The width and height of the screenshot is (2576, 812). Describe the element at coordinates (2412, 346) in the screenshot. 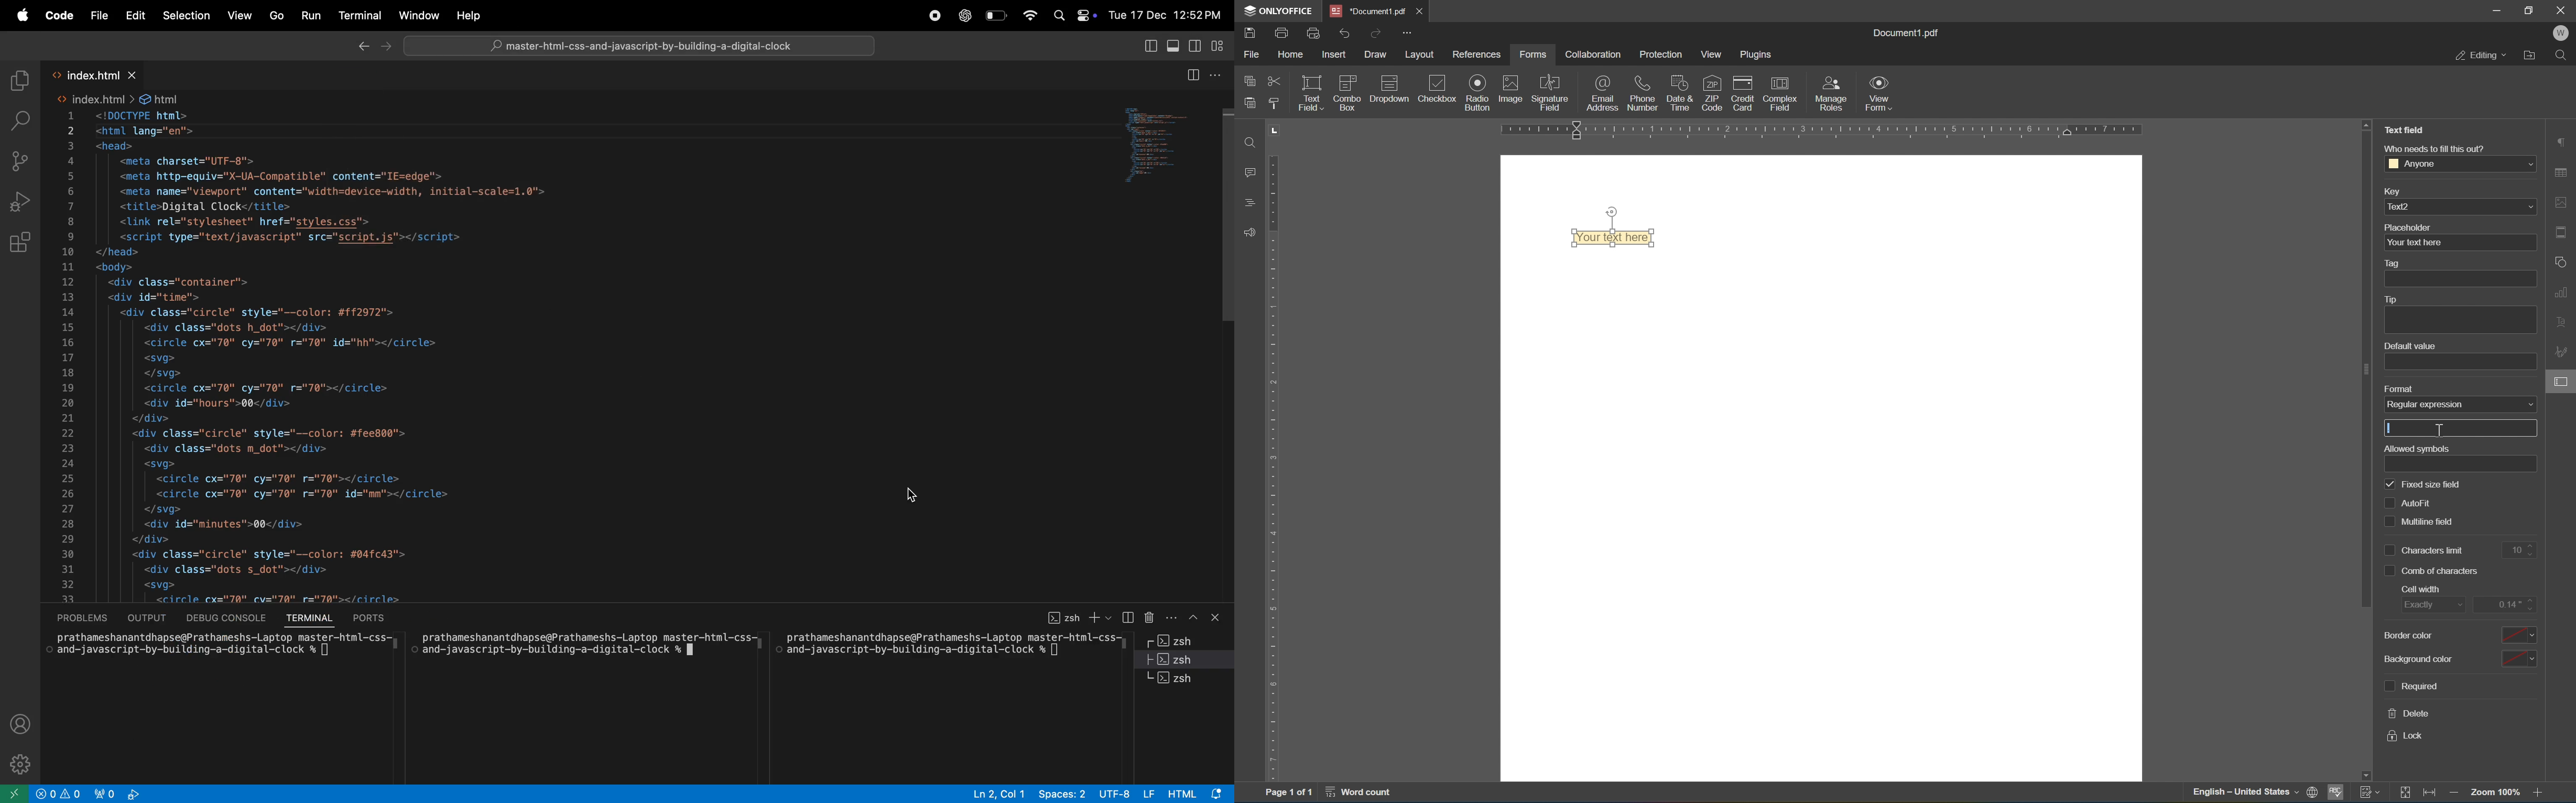

I see `default value` at that location.